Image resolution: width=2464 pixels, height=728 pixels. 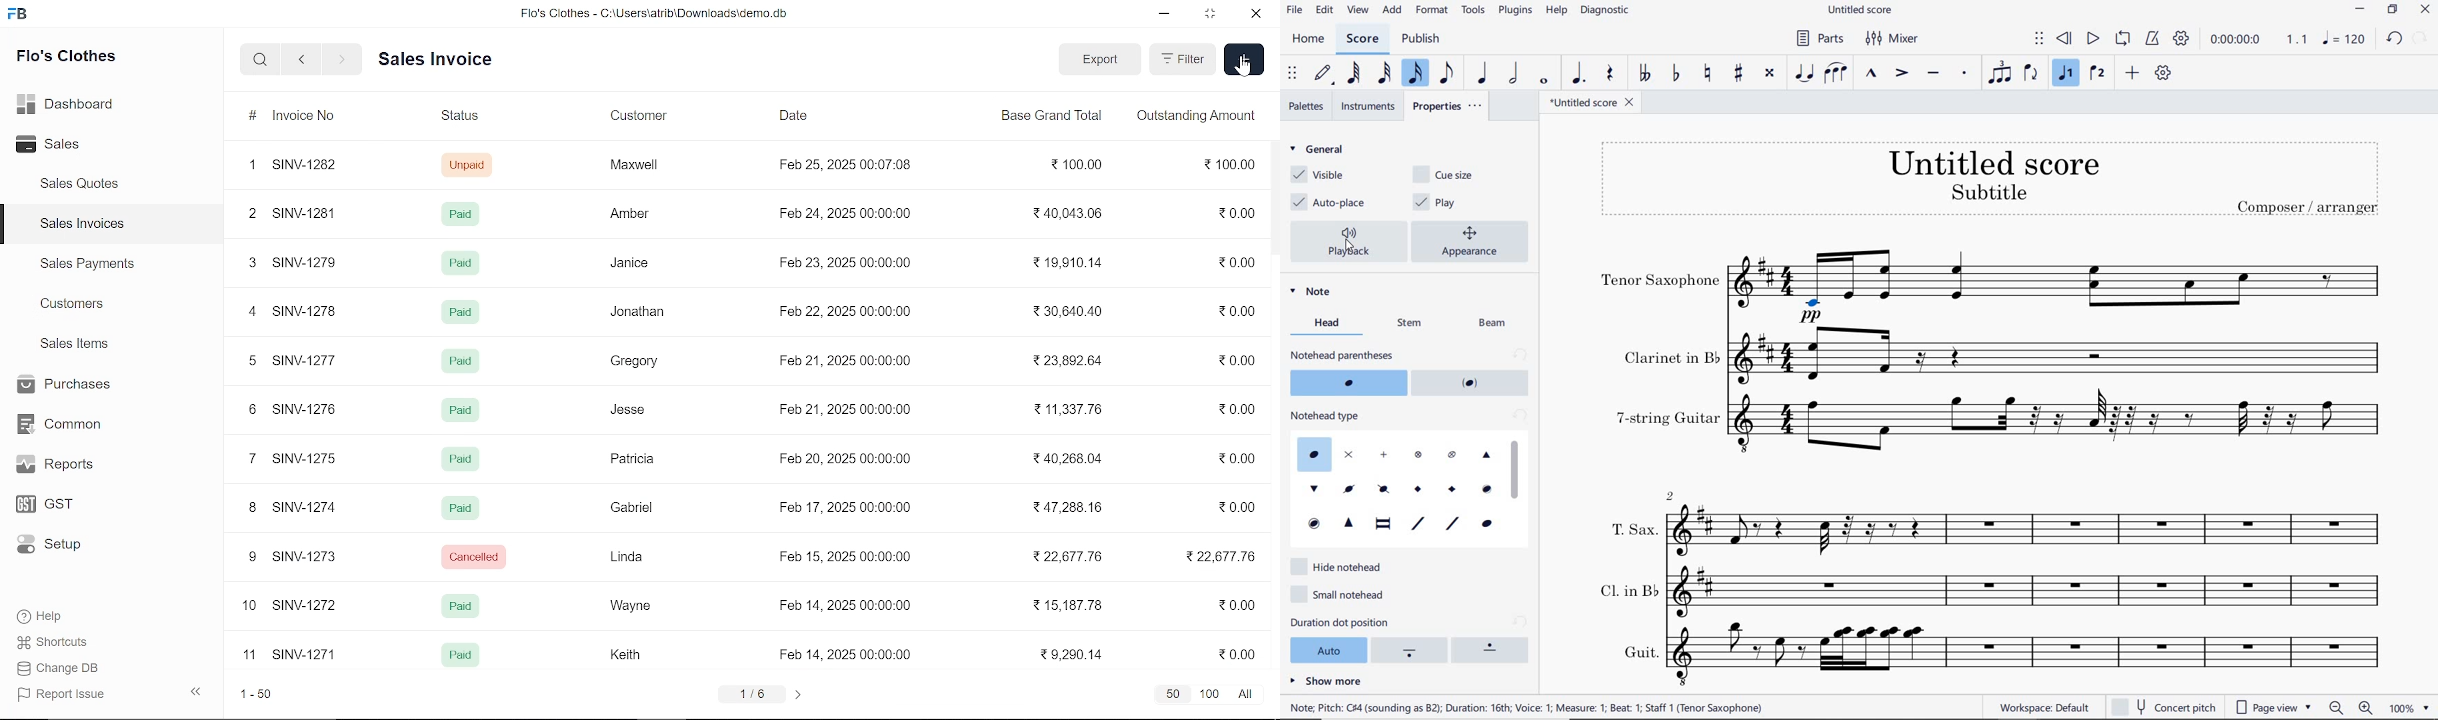 I want to click on Export, so click(x=1099, y=60).